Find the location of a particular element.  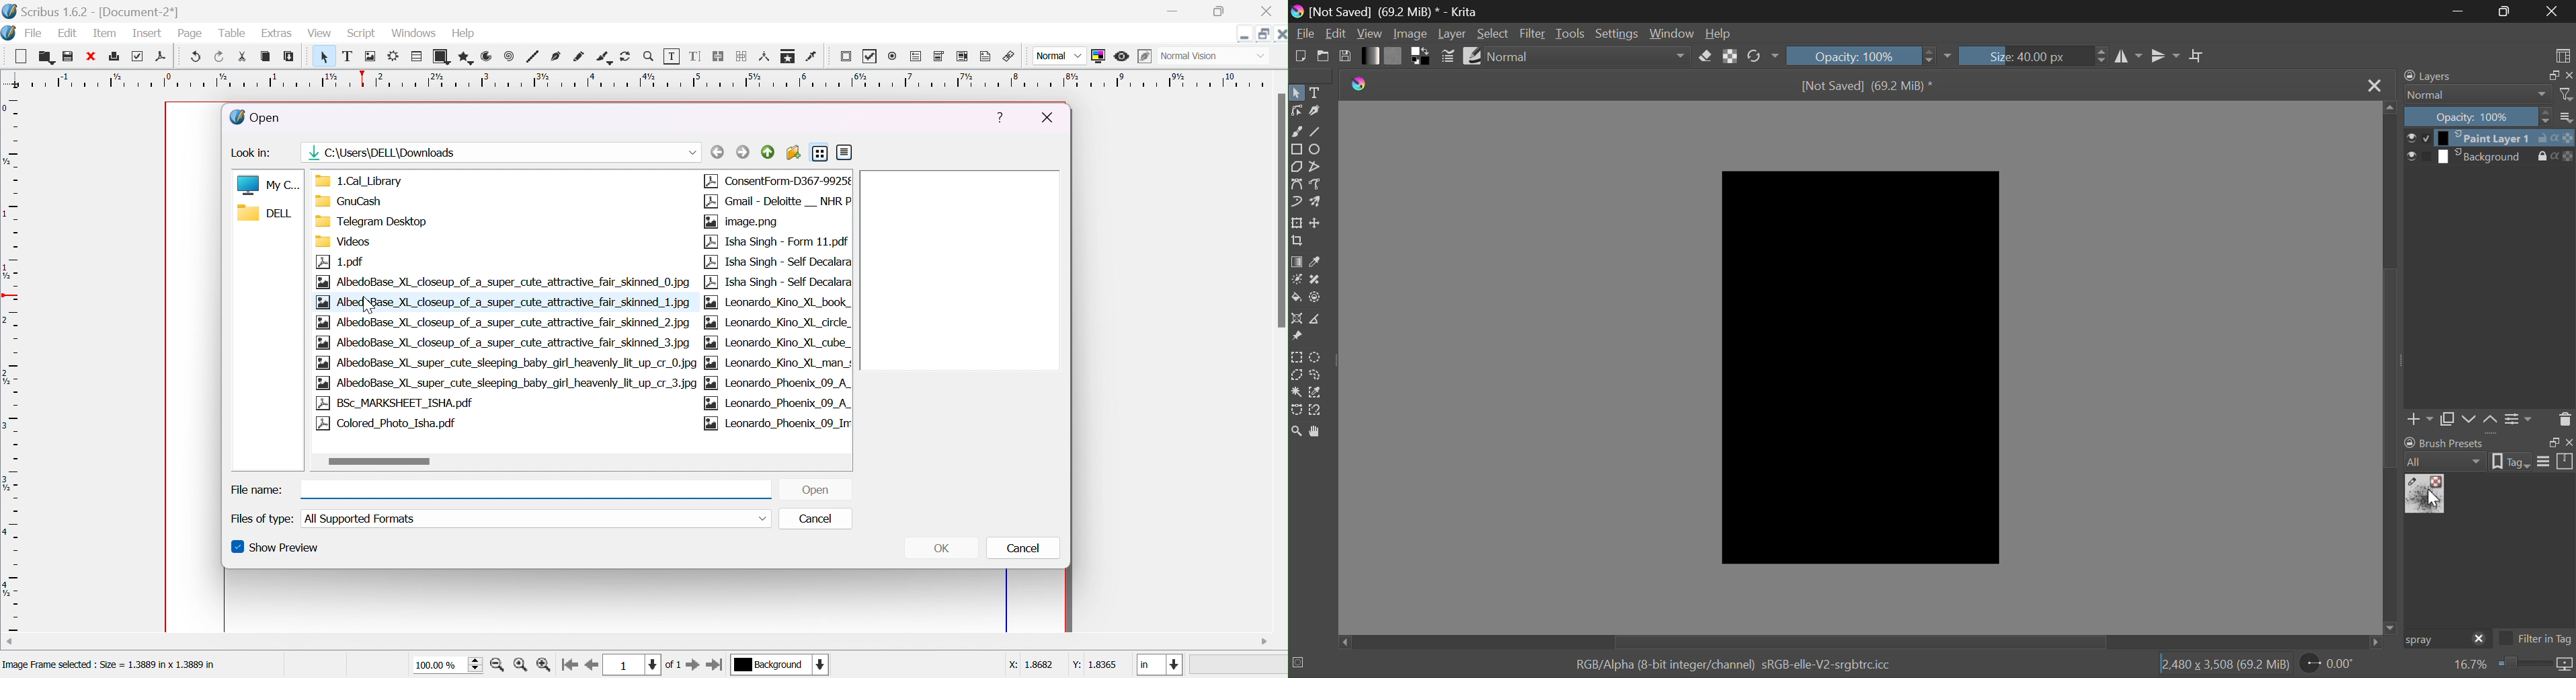

image path is located at coordinates (383, 153).